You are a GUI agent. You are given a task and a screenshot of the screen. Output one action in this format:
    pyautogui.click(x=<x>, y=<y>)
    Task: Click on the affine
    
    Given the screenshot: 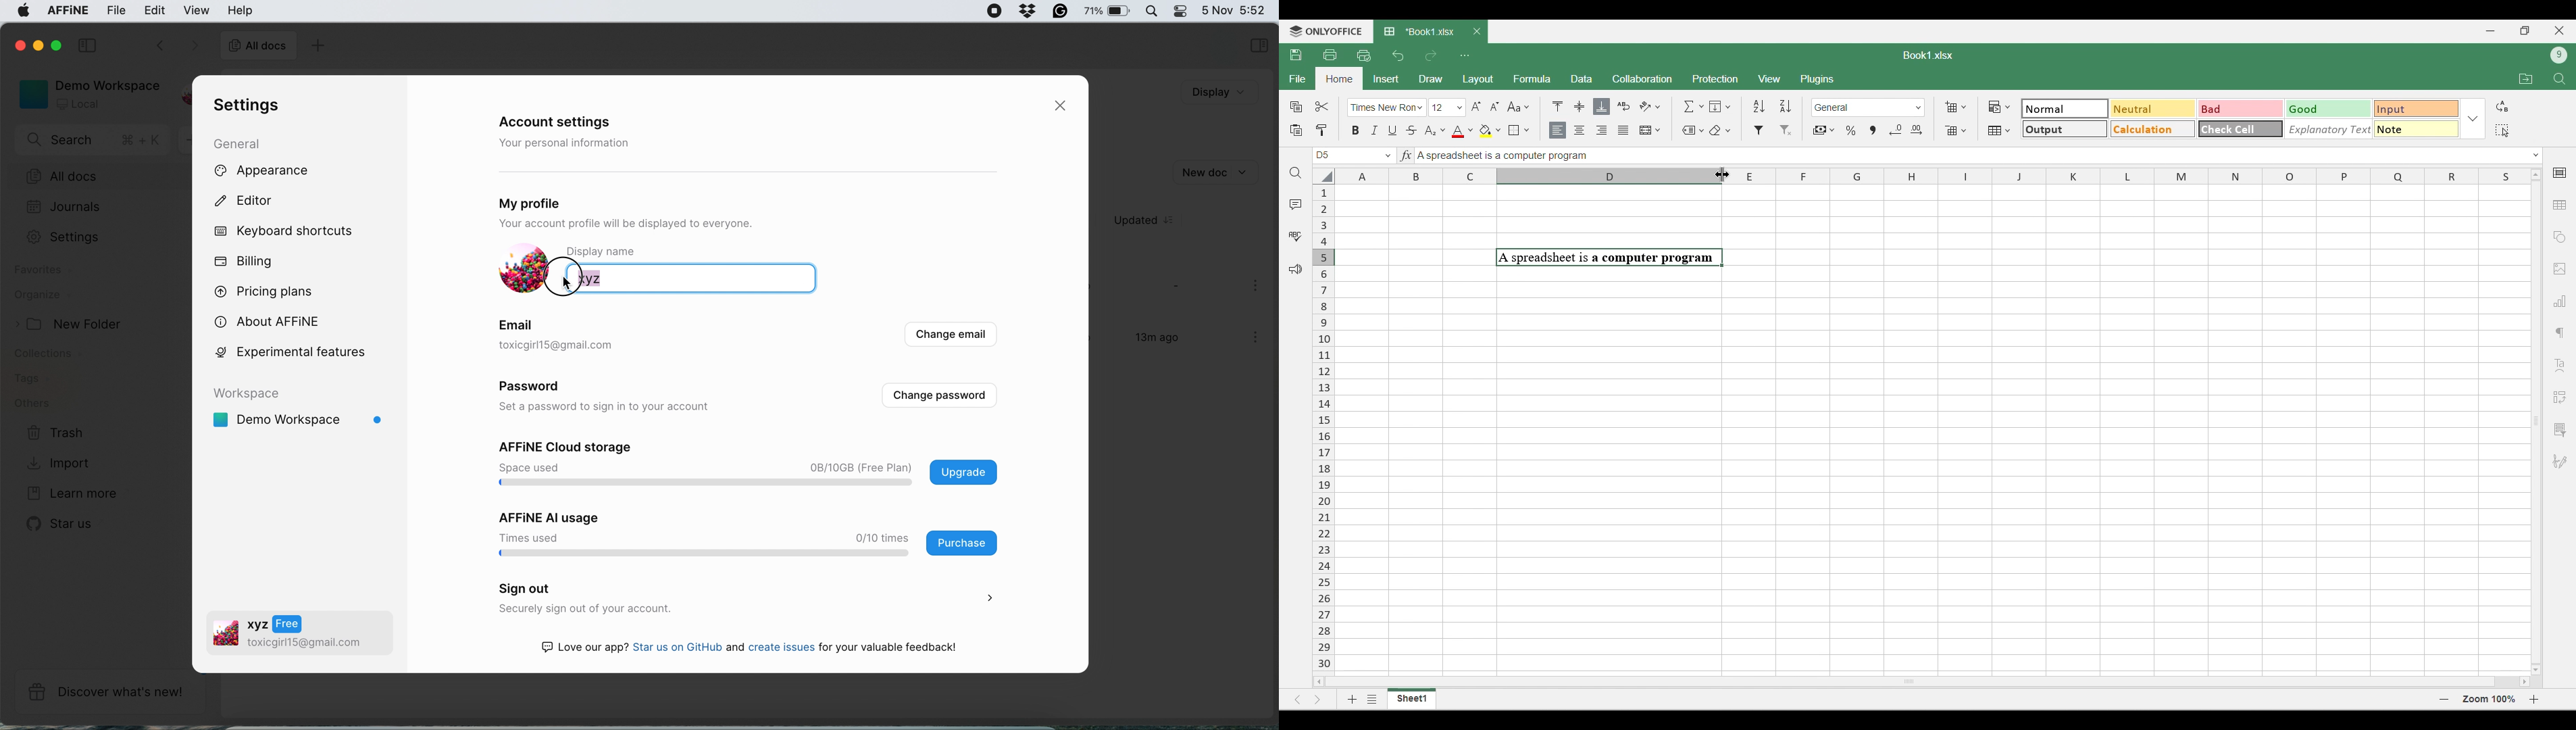 What is the action you would take?
    pyautogui.click(x=66, y=12)
    